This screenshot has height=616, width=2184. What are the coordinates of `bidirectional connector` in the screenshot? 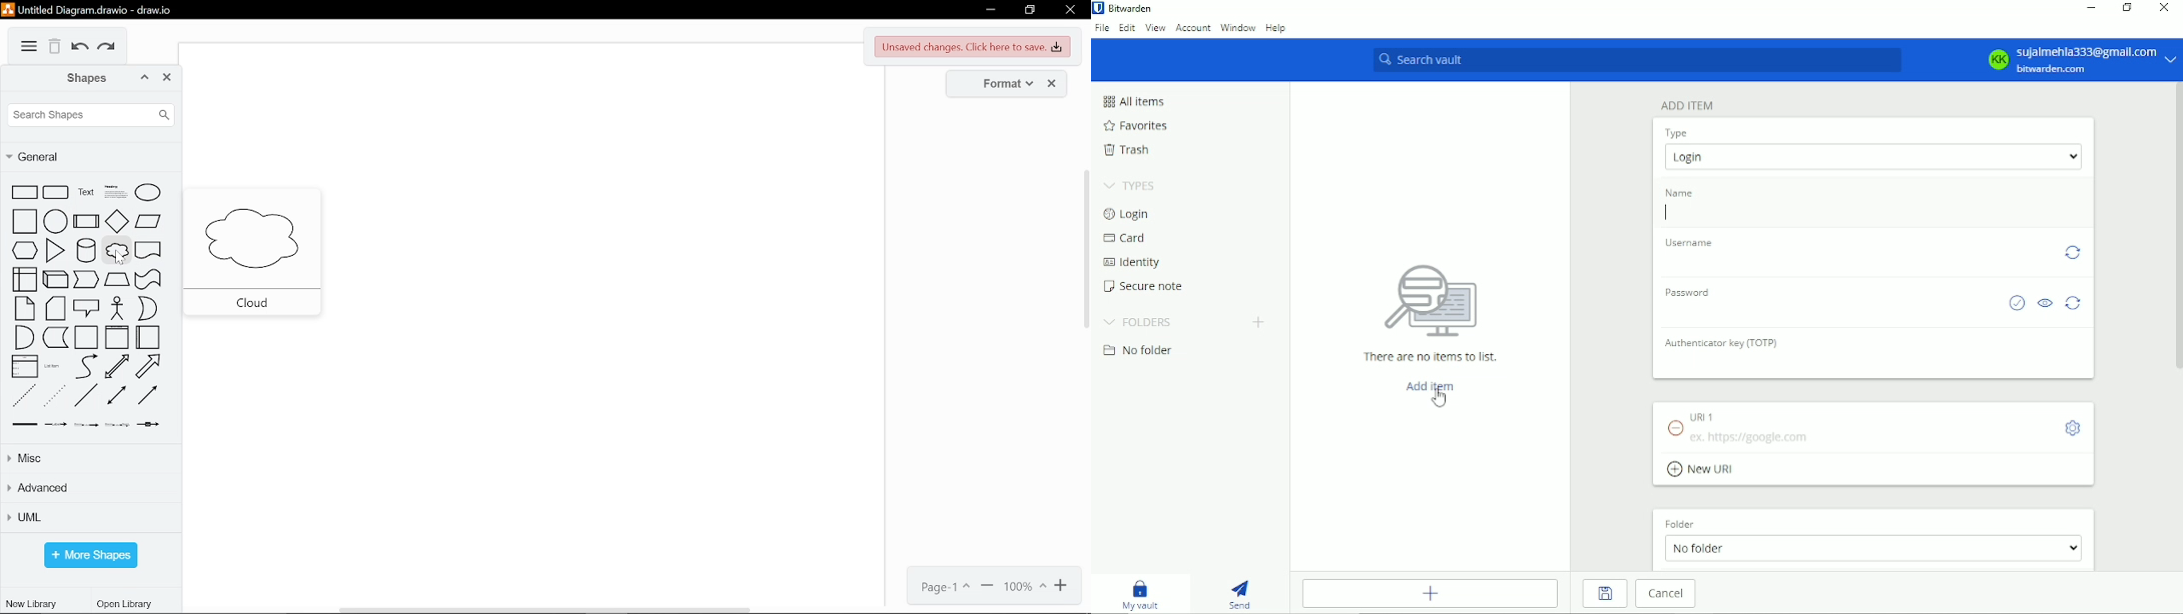 It's located at (116, 396).